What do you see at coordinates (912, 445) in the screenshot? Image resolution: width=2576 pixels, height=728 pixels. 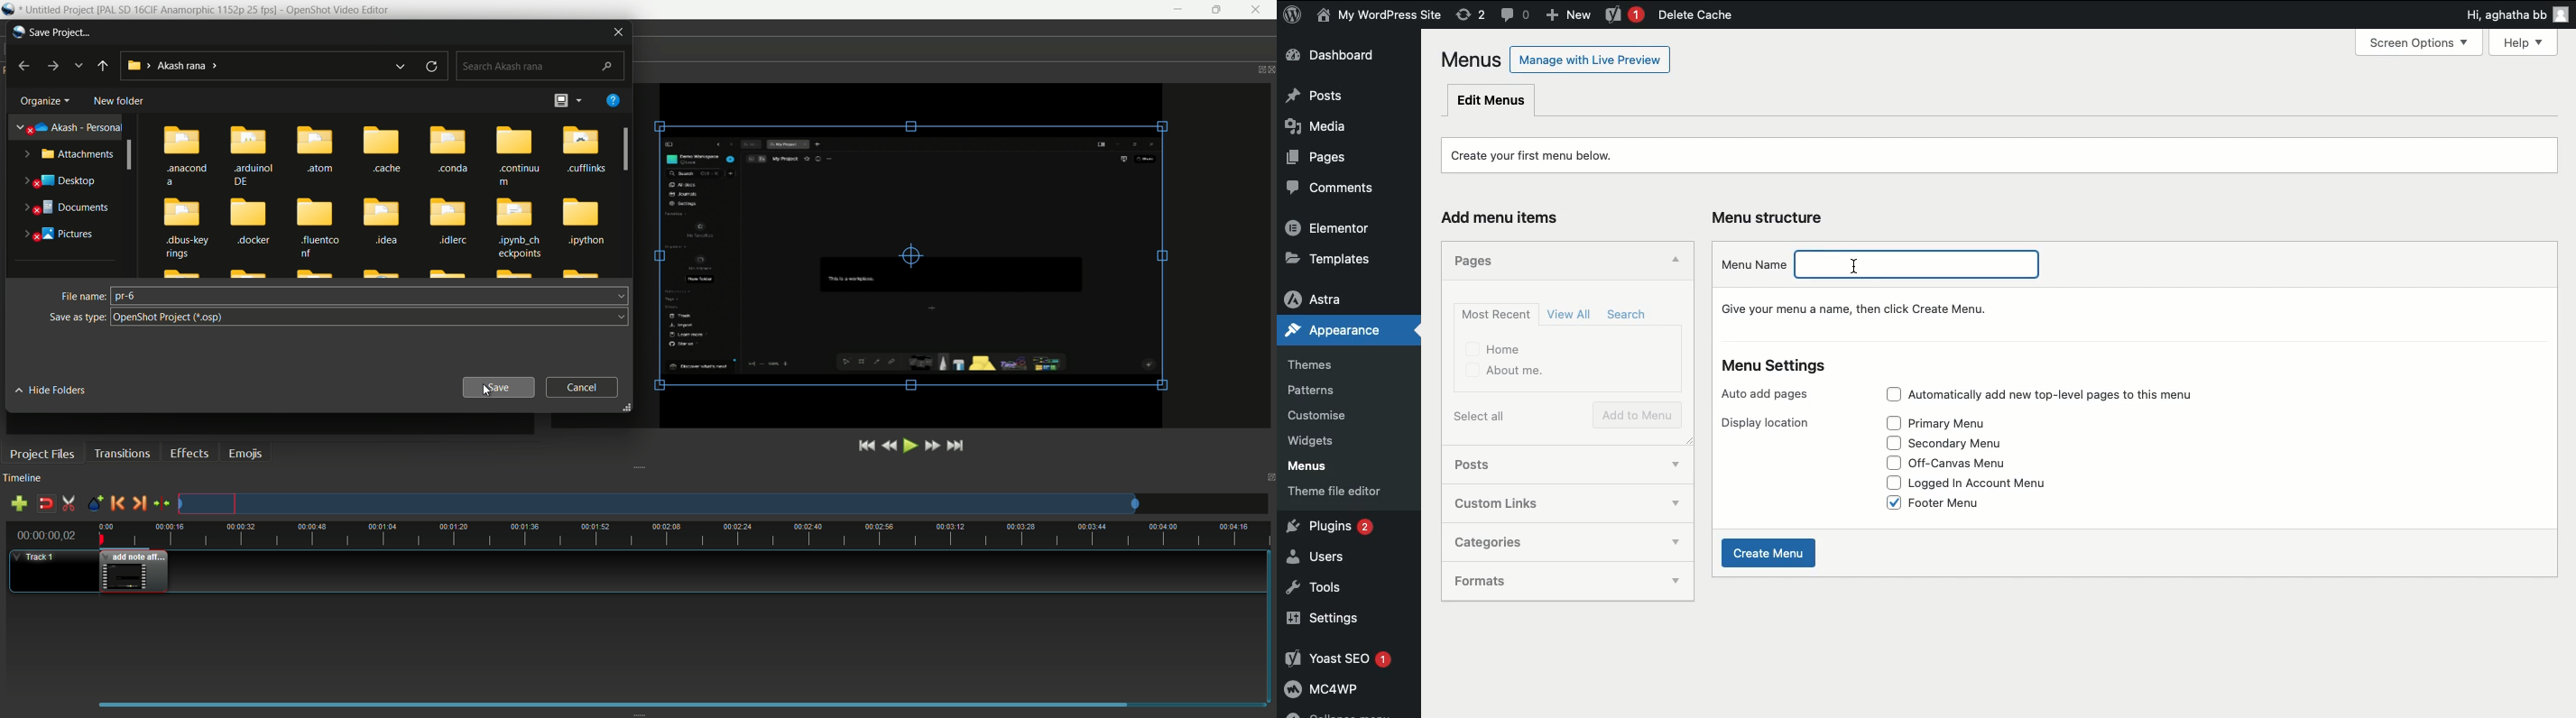 I see `play or pause` at bounding box center [912, 445].